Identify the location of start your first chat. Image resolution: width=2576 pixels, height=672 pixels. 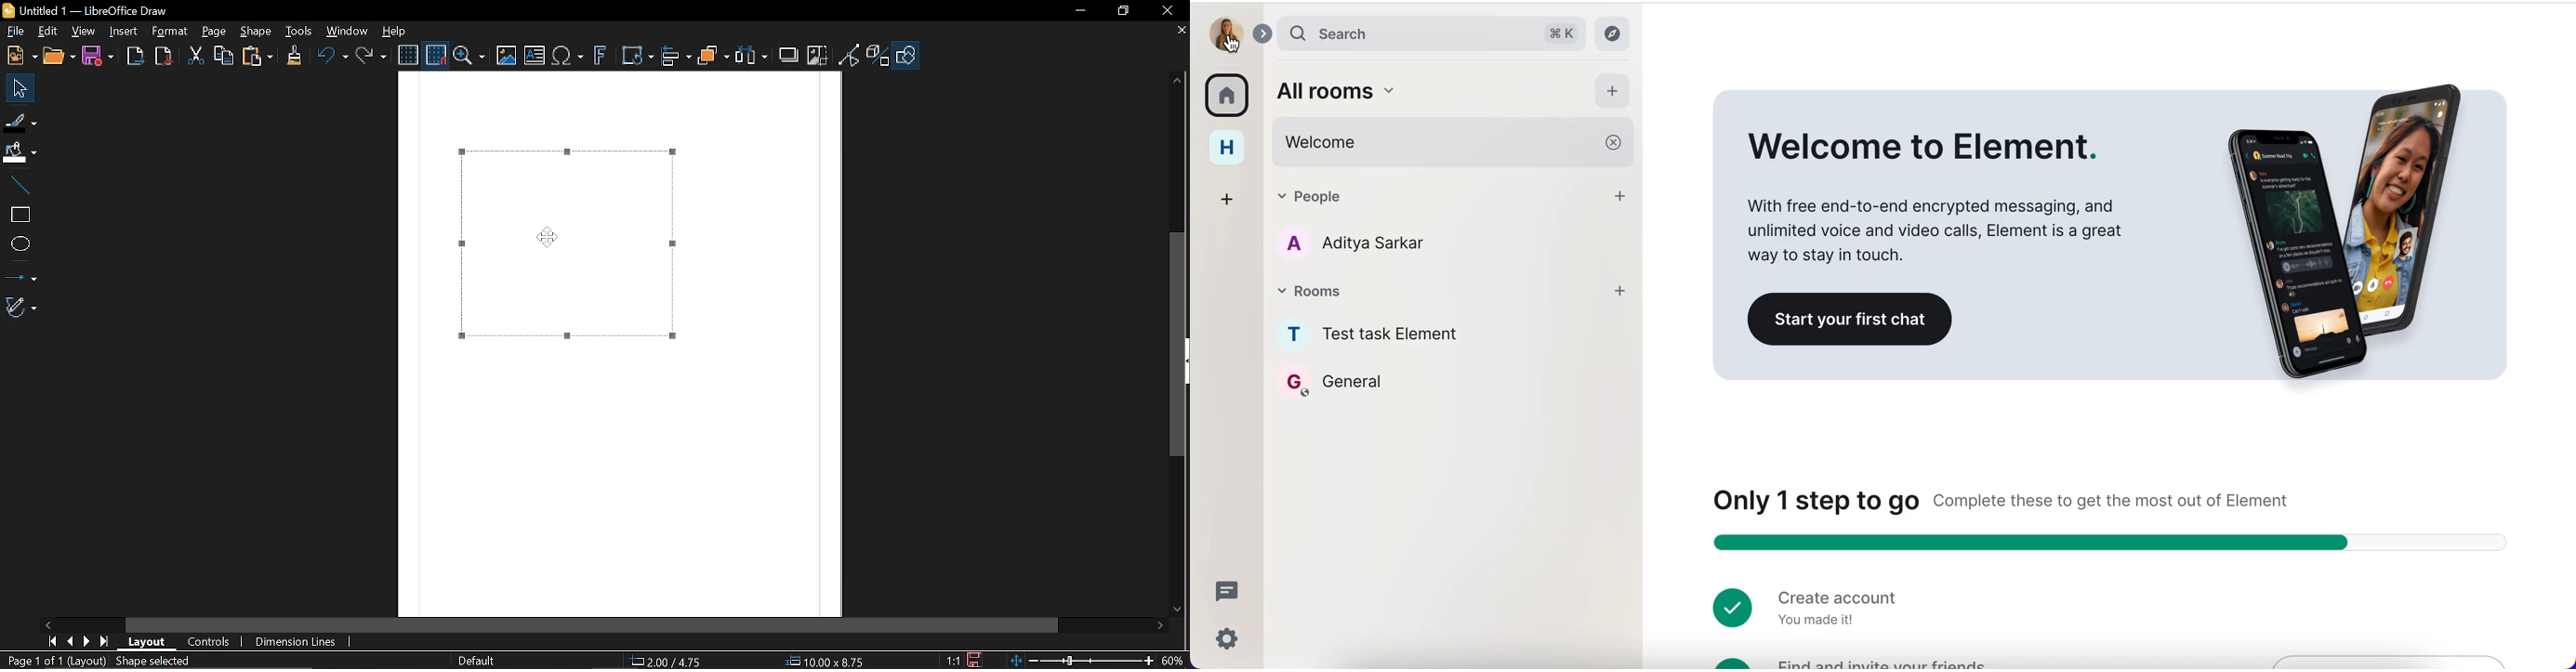
(1855, 320).